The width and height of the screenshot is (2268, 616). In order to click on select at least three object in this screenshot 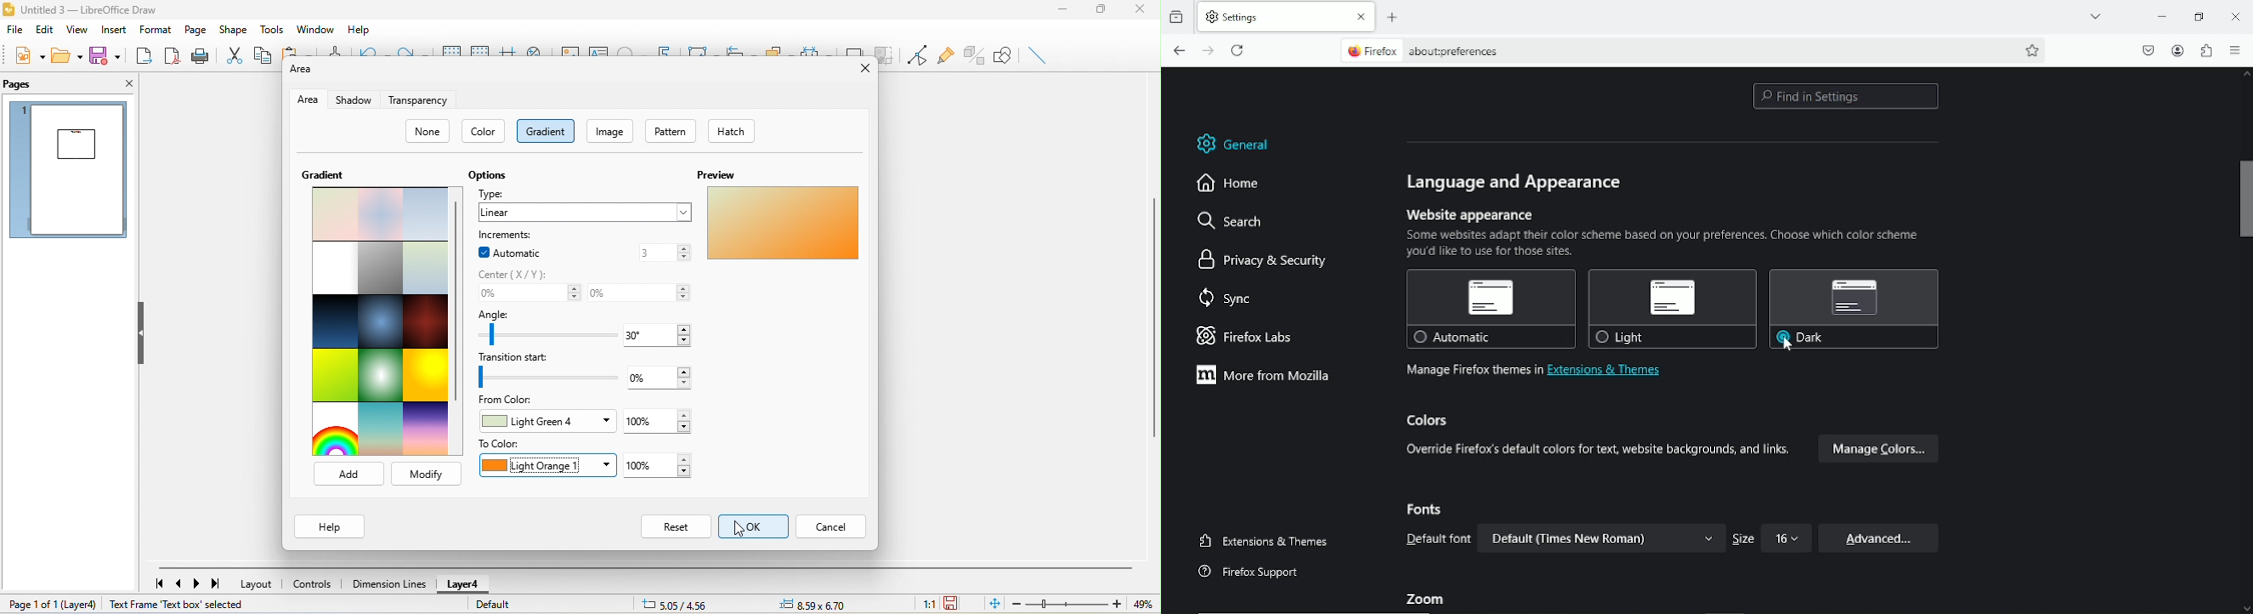, I will do `click(816, 48)`.